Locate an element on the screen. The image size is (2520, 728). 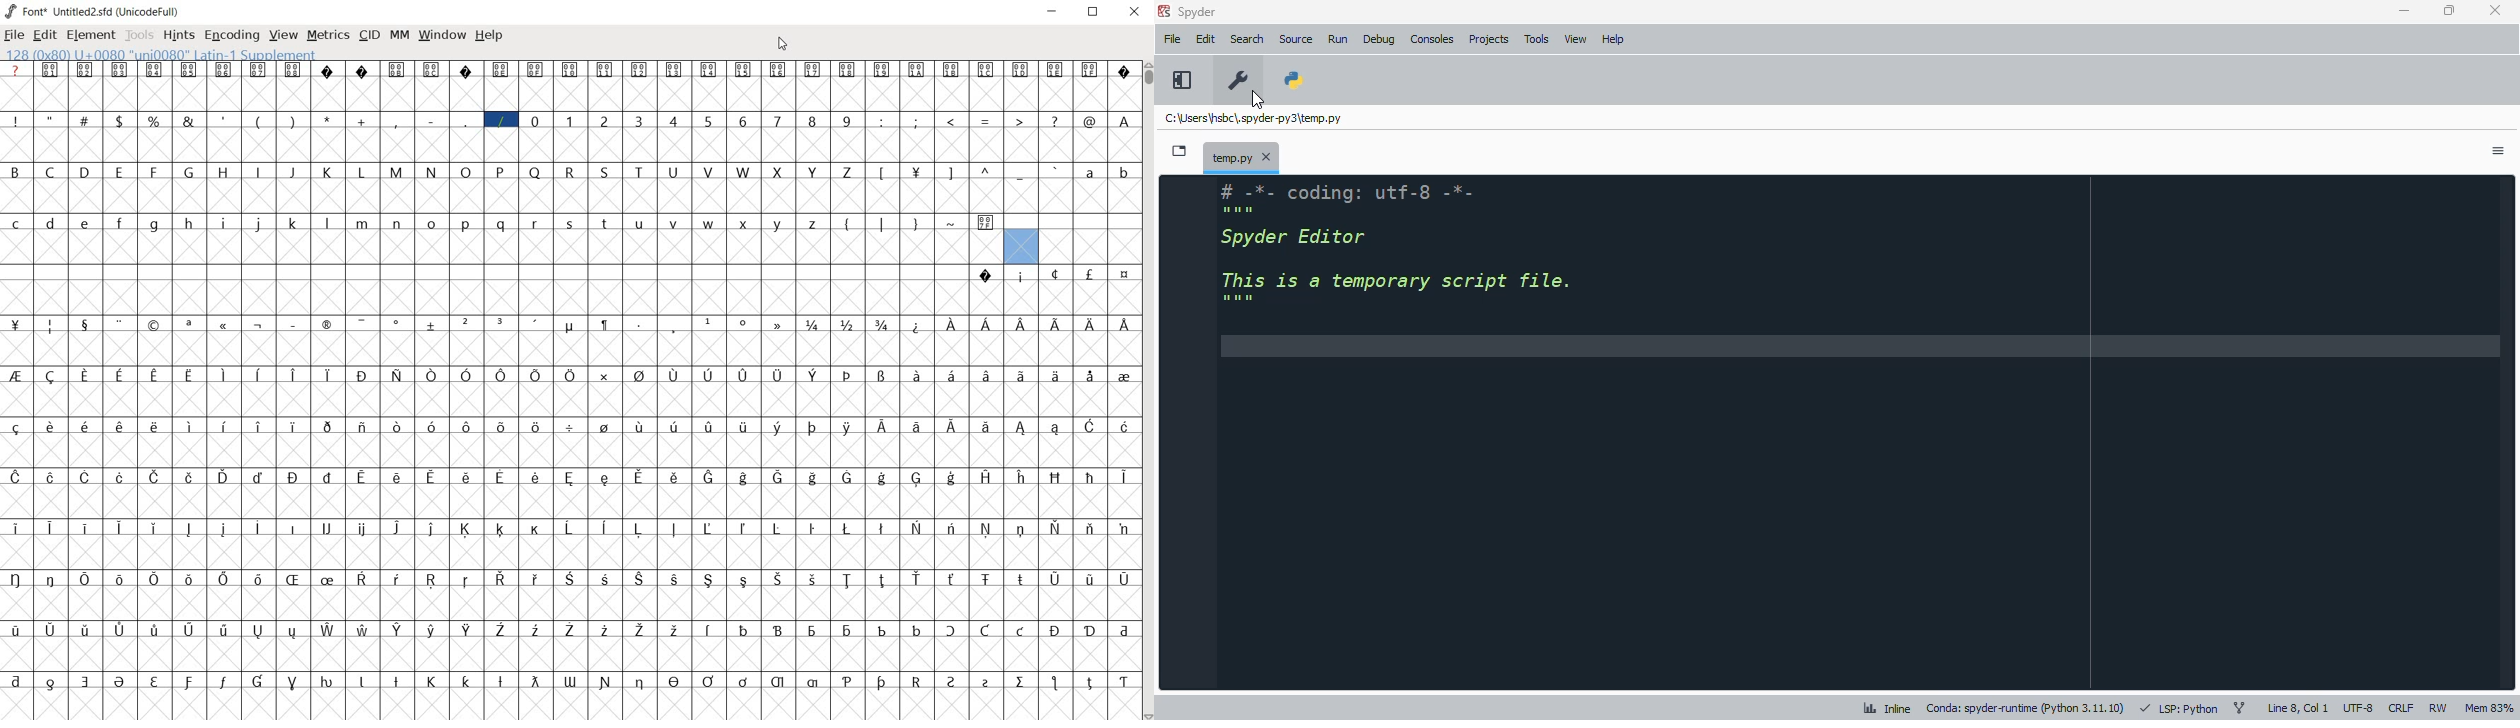
glyph is located at coordinates (155, 629).